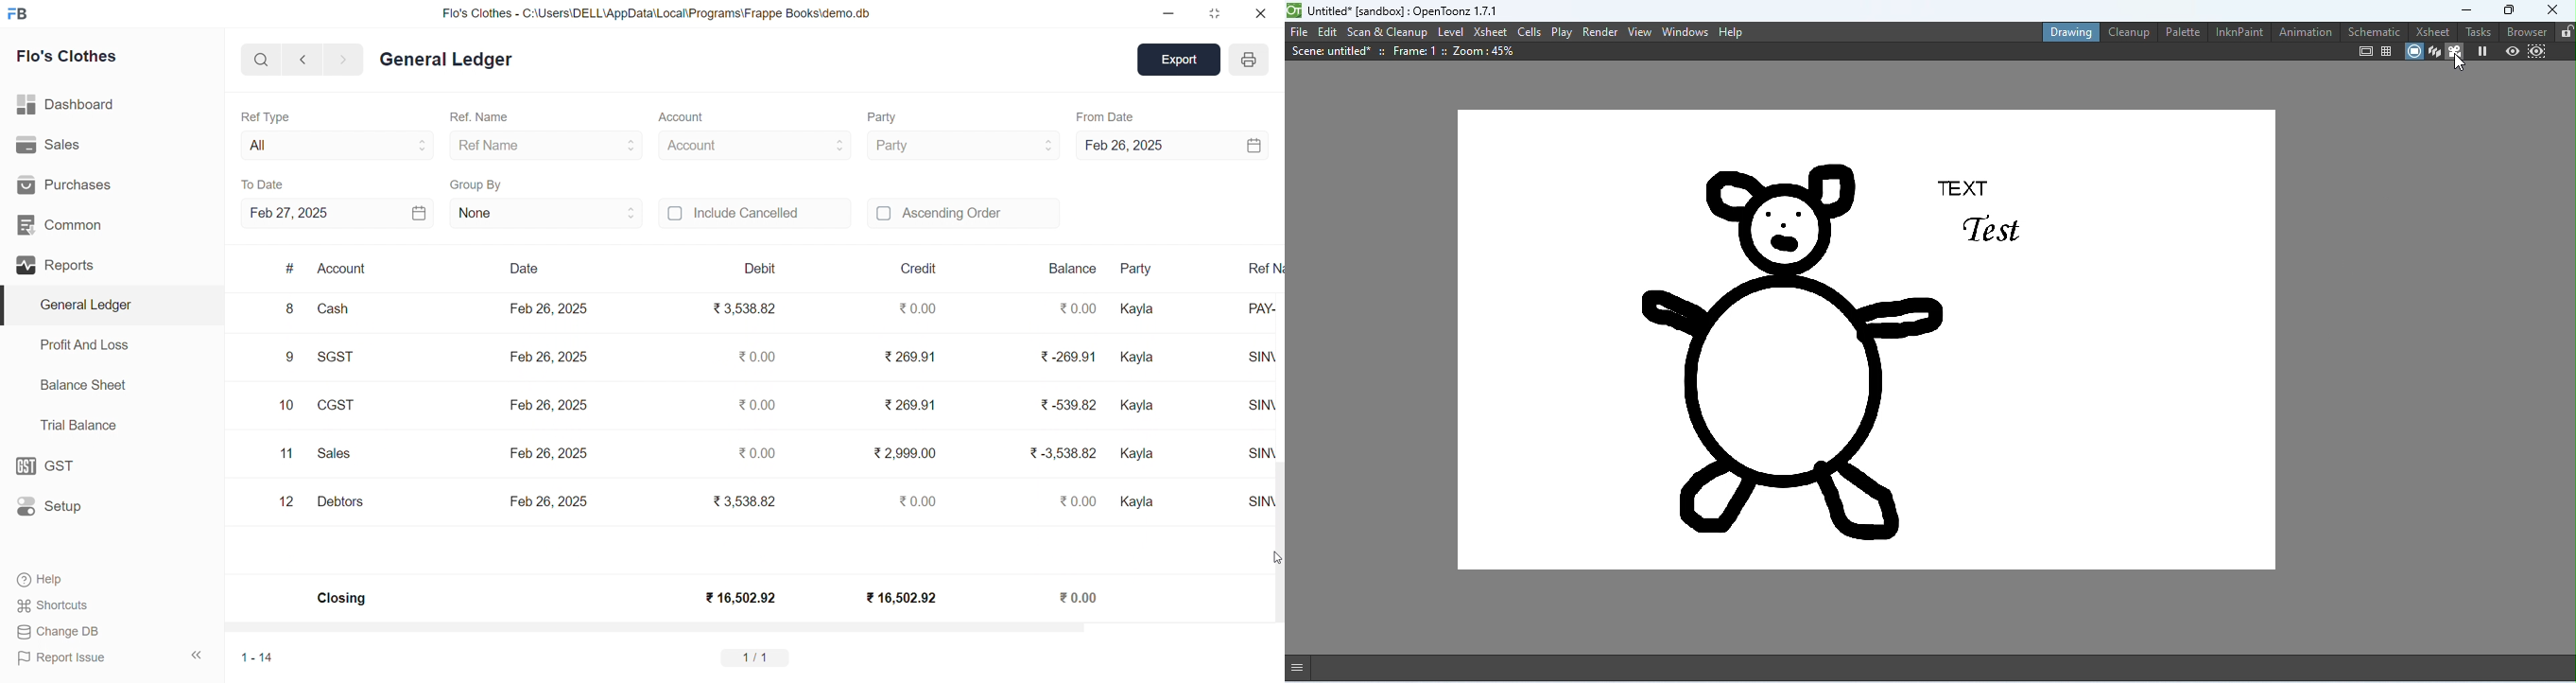  What do you see at coordinates (1145, 269) in the screenshot?
I see `Party` at bounding box center [1145, 269].